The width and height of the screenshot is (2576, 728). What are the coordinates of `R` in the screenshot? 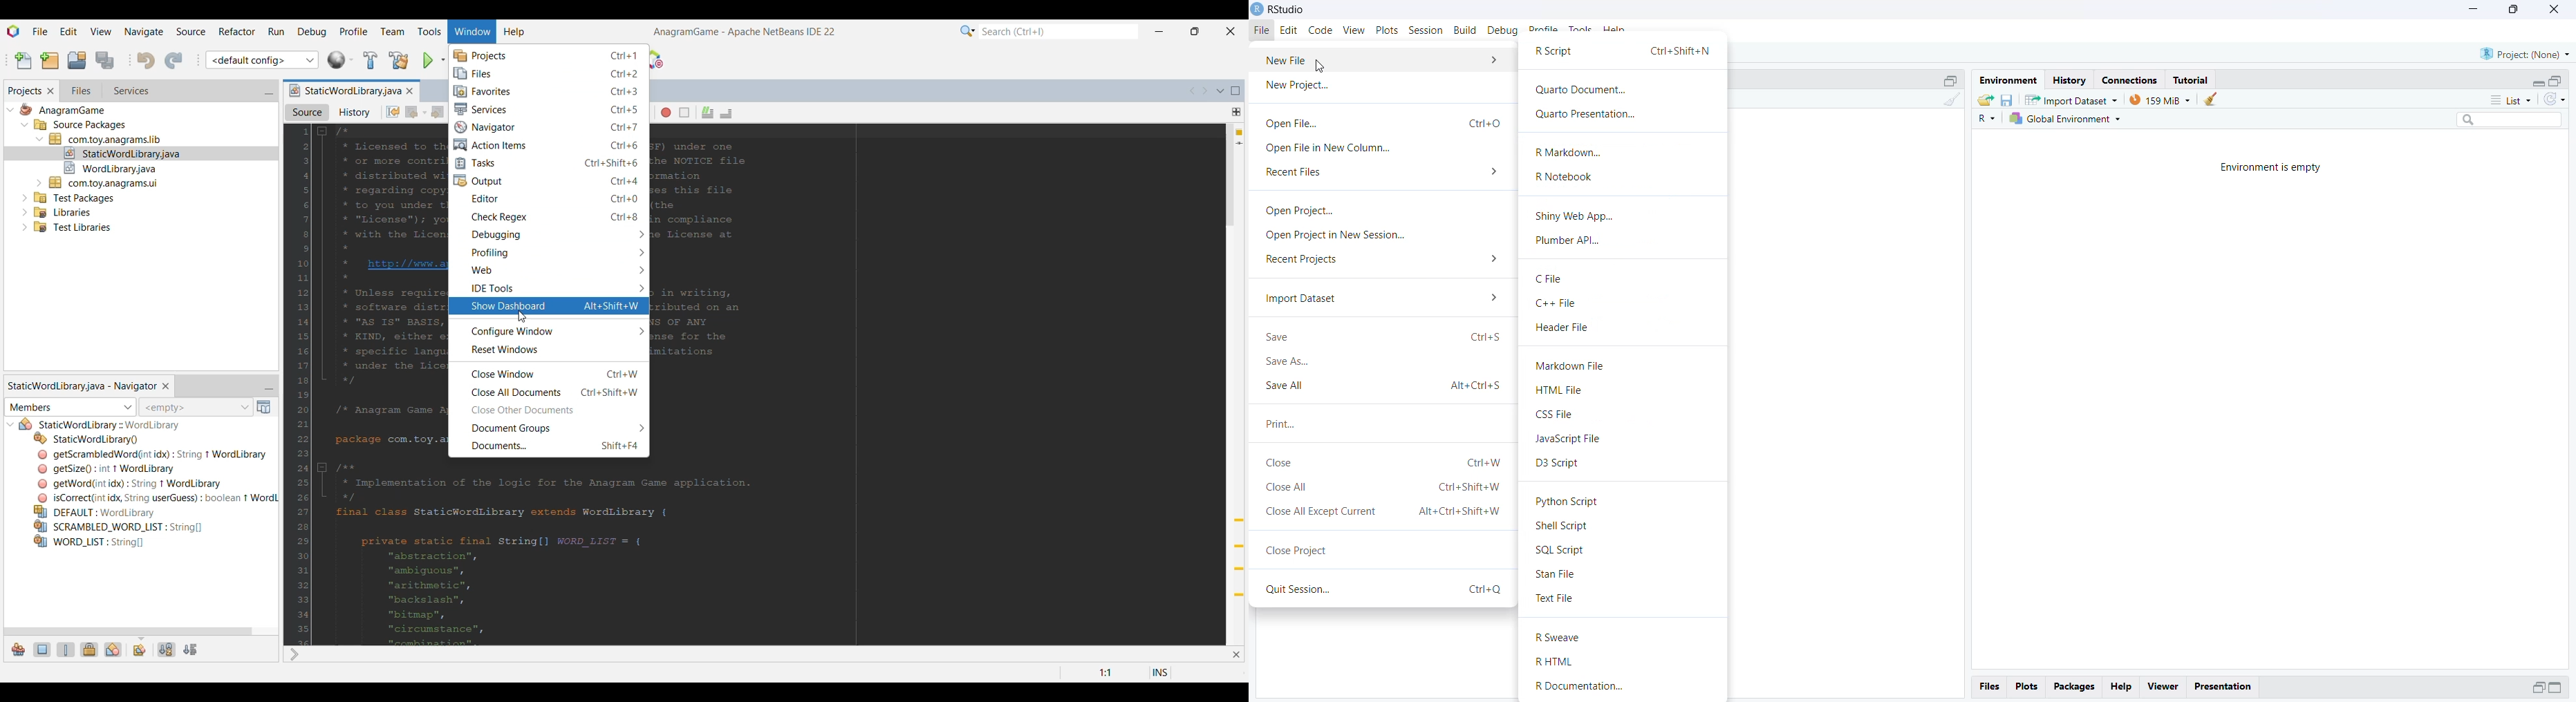 It's located at (1984, 120).